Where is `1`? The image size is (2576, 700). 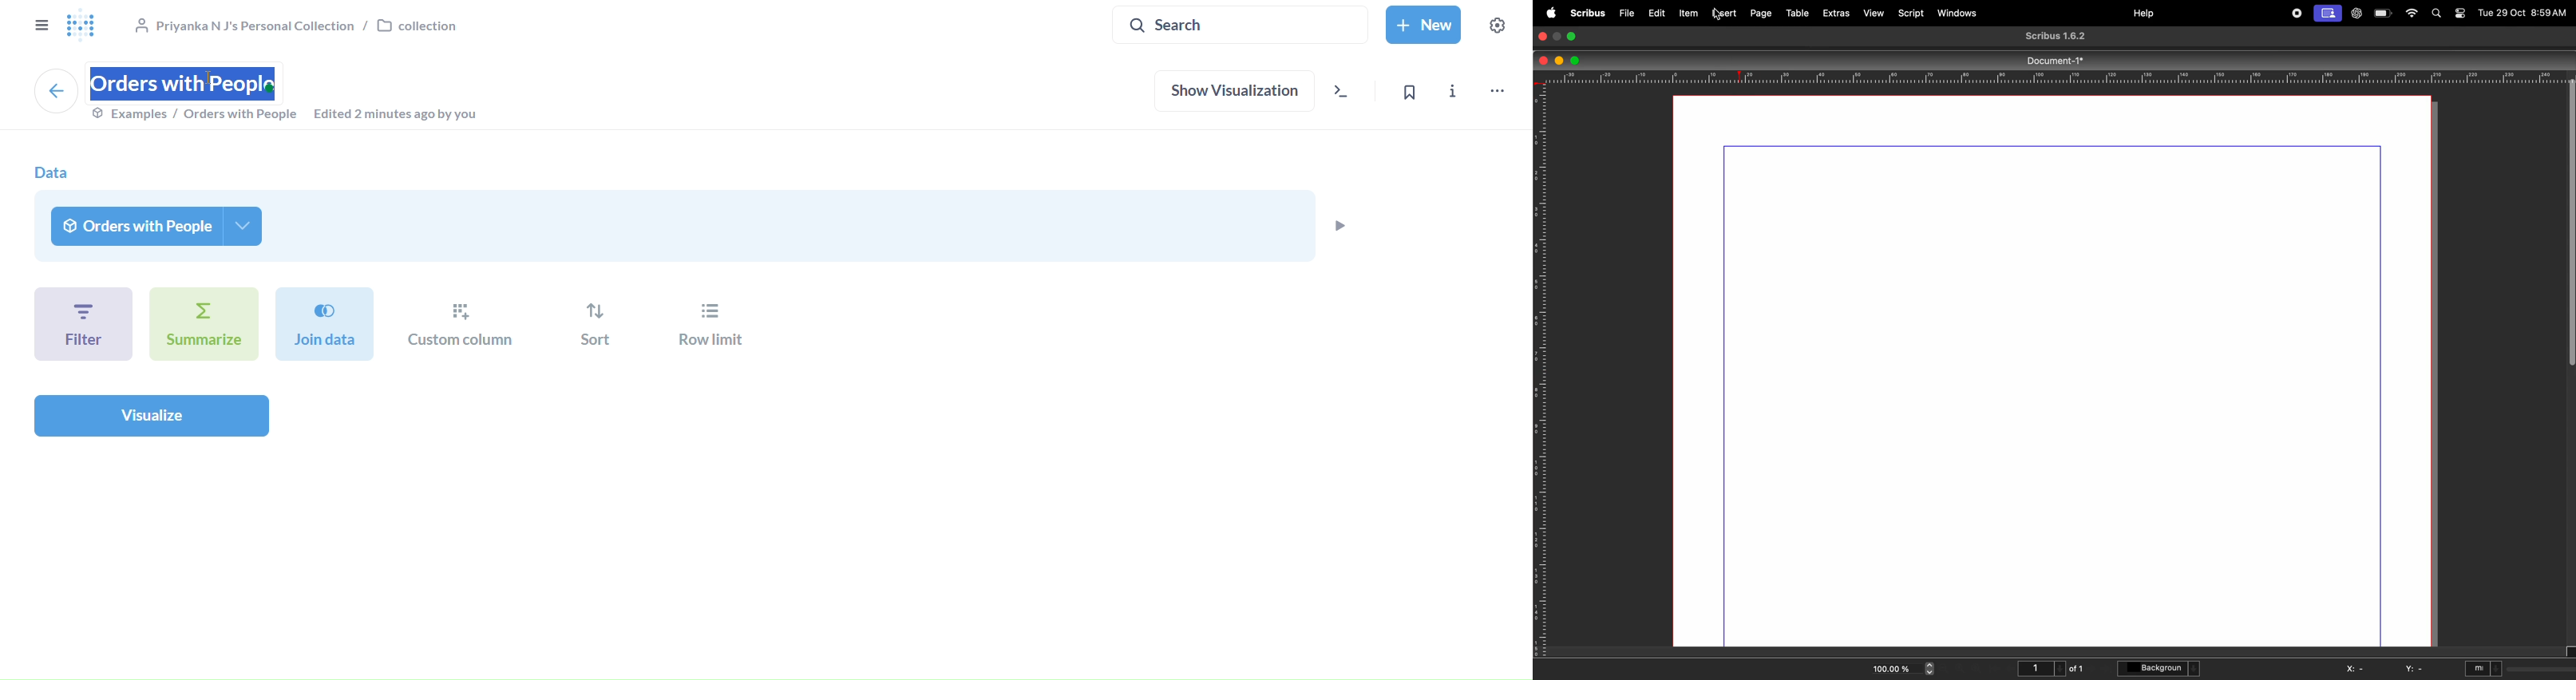 1 is located at coordinates (2039, 667).